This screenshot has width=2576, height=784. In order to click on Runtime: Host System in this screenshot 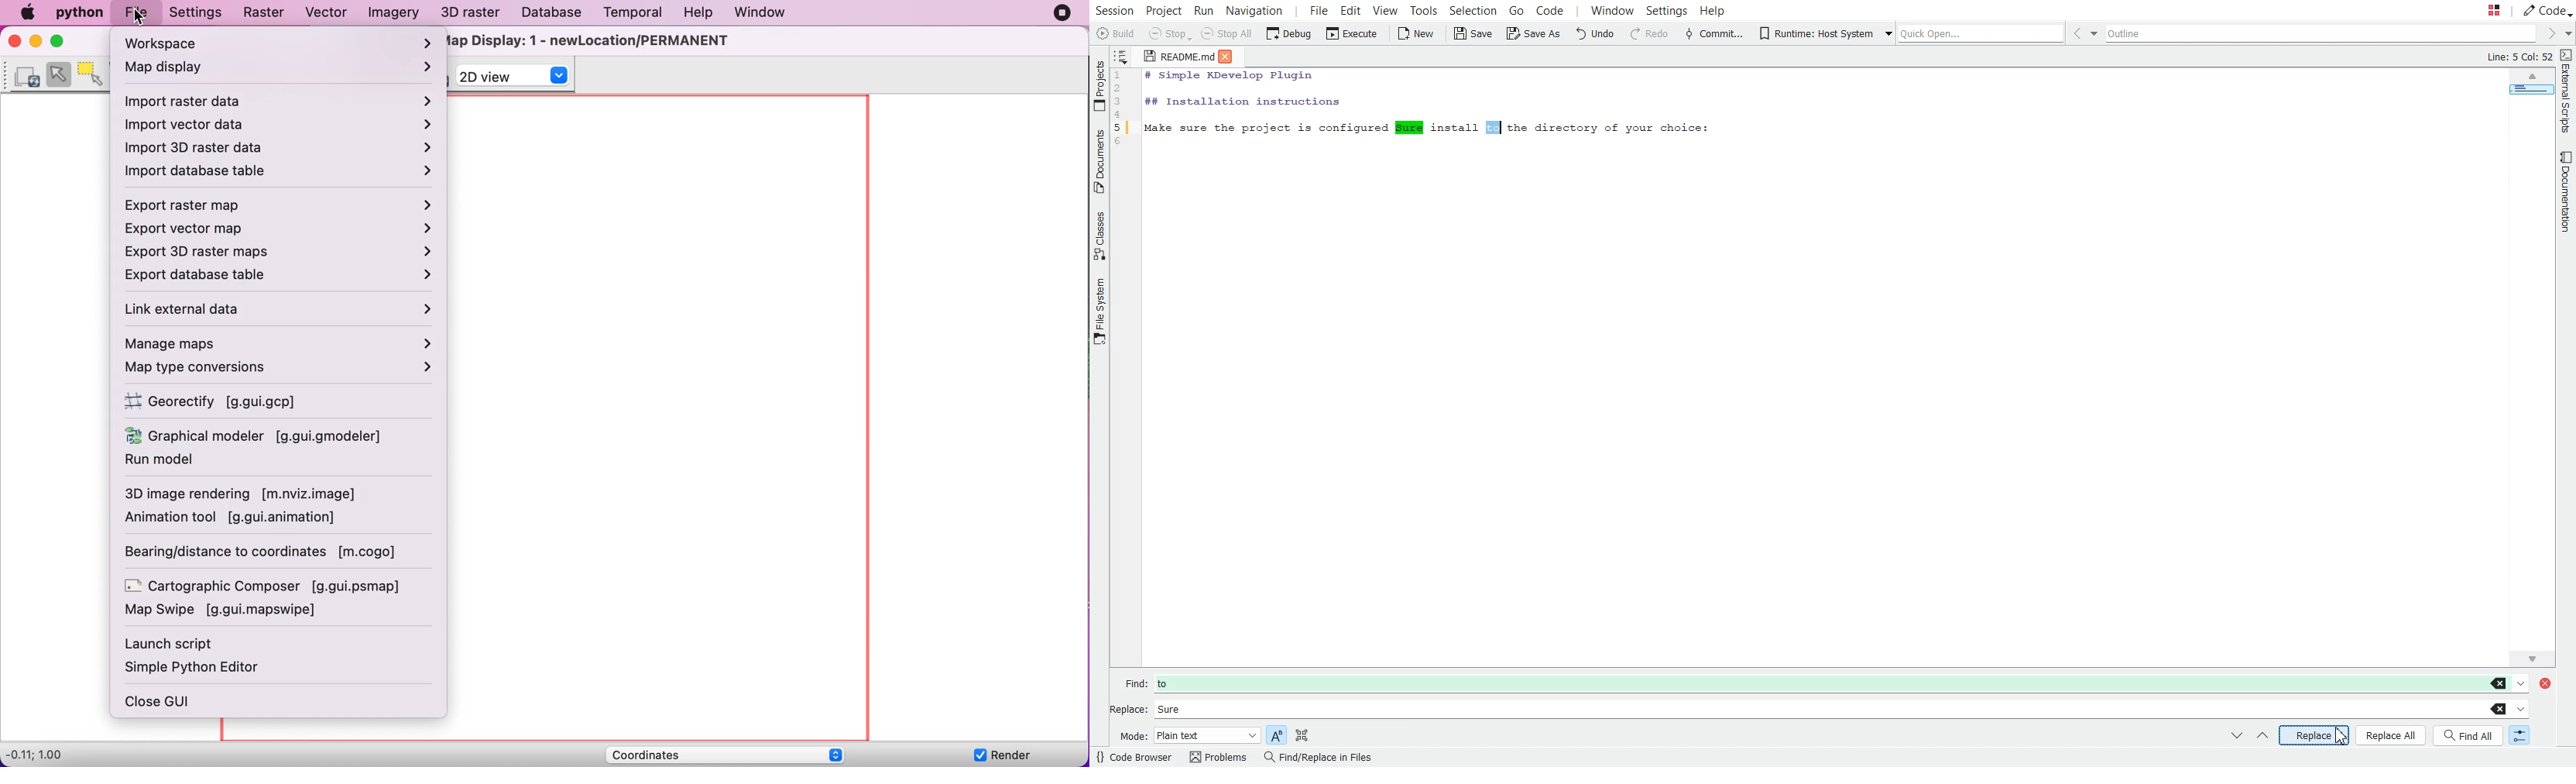, I will do `click(1815, 33)`.